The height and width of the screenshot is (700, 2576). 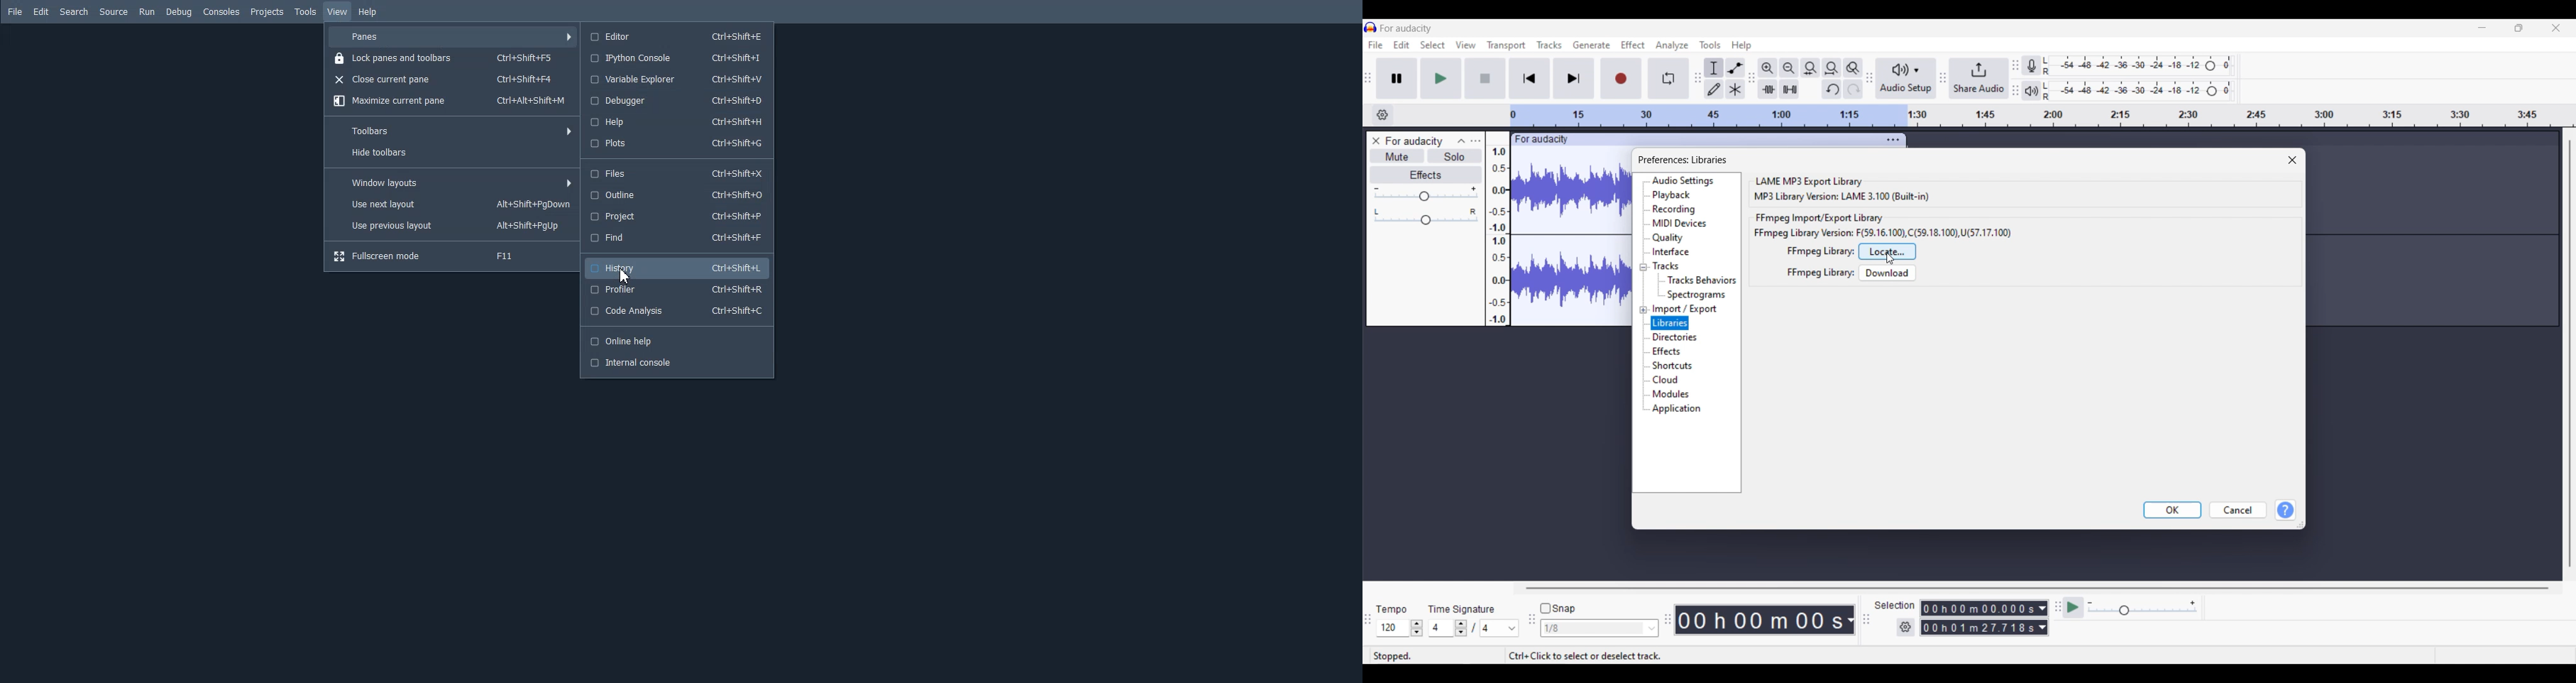 What do you see at coordinates (453, 256) in the screenshot?
I see `Fullscreen mode ` at bounding box center [453, 256].